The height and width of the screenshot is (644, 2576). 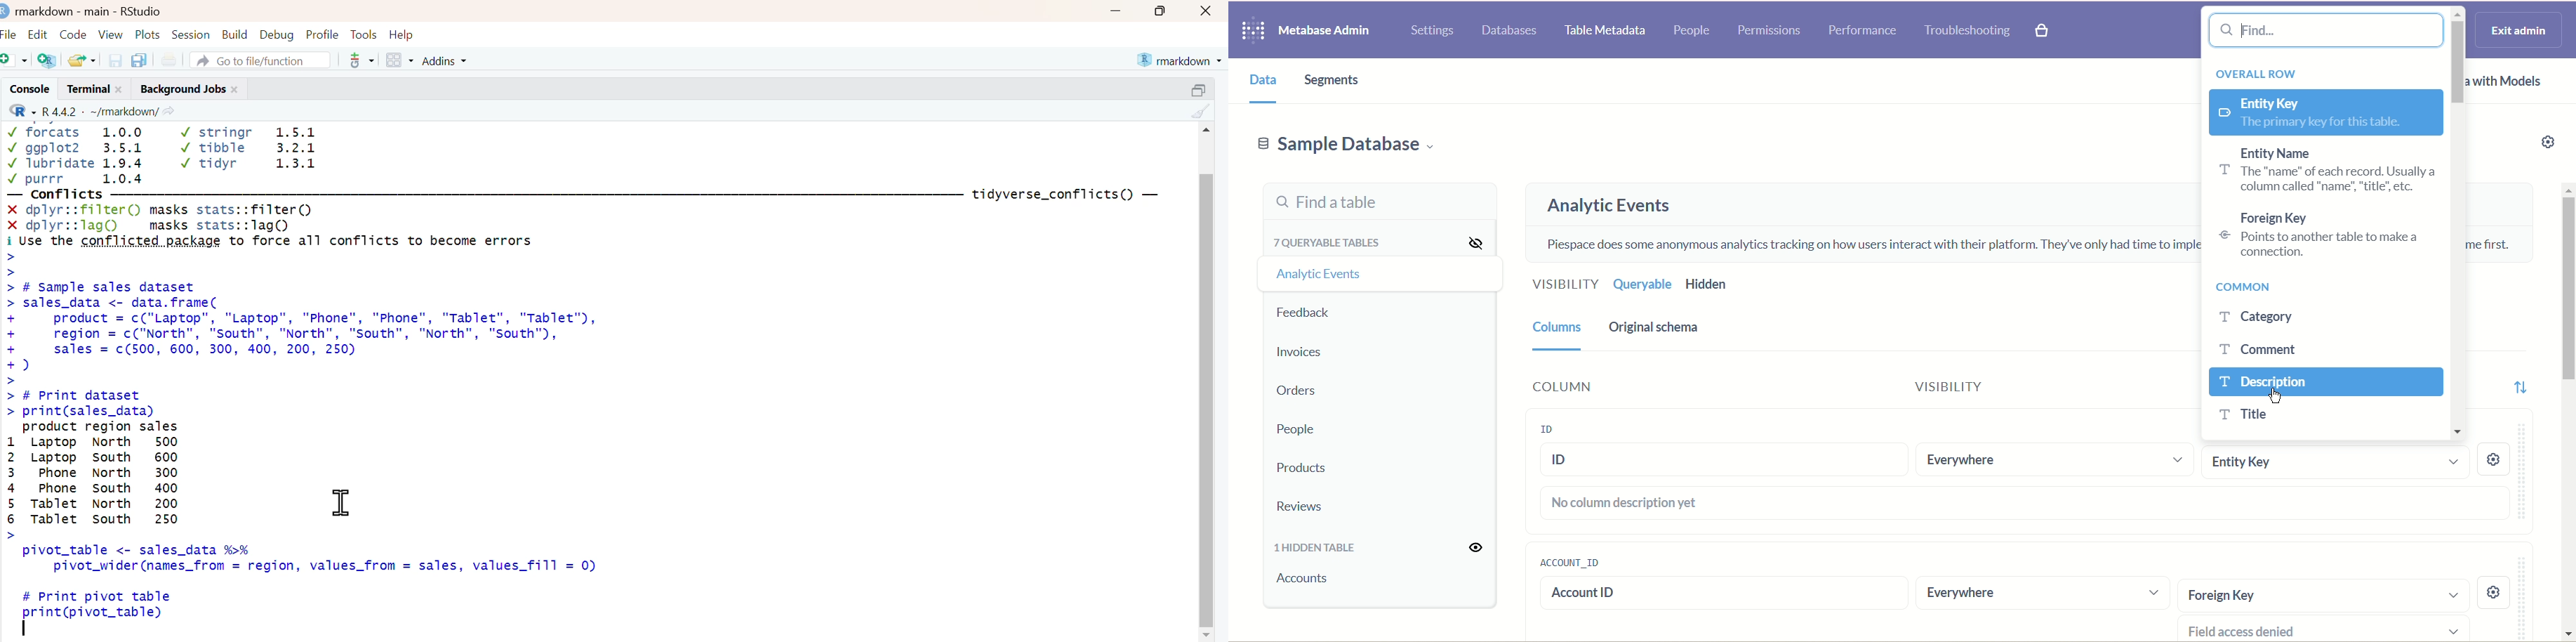 I want to click on permissions, so click(x=1770, y=31).